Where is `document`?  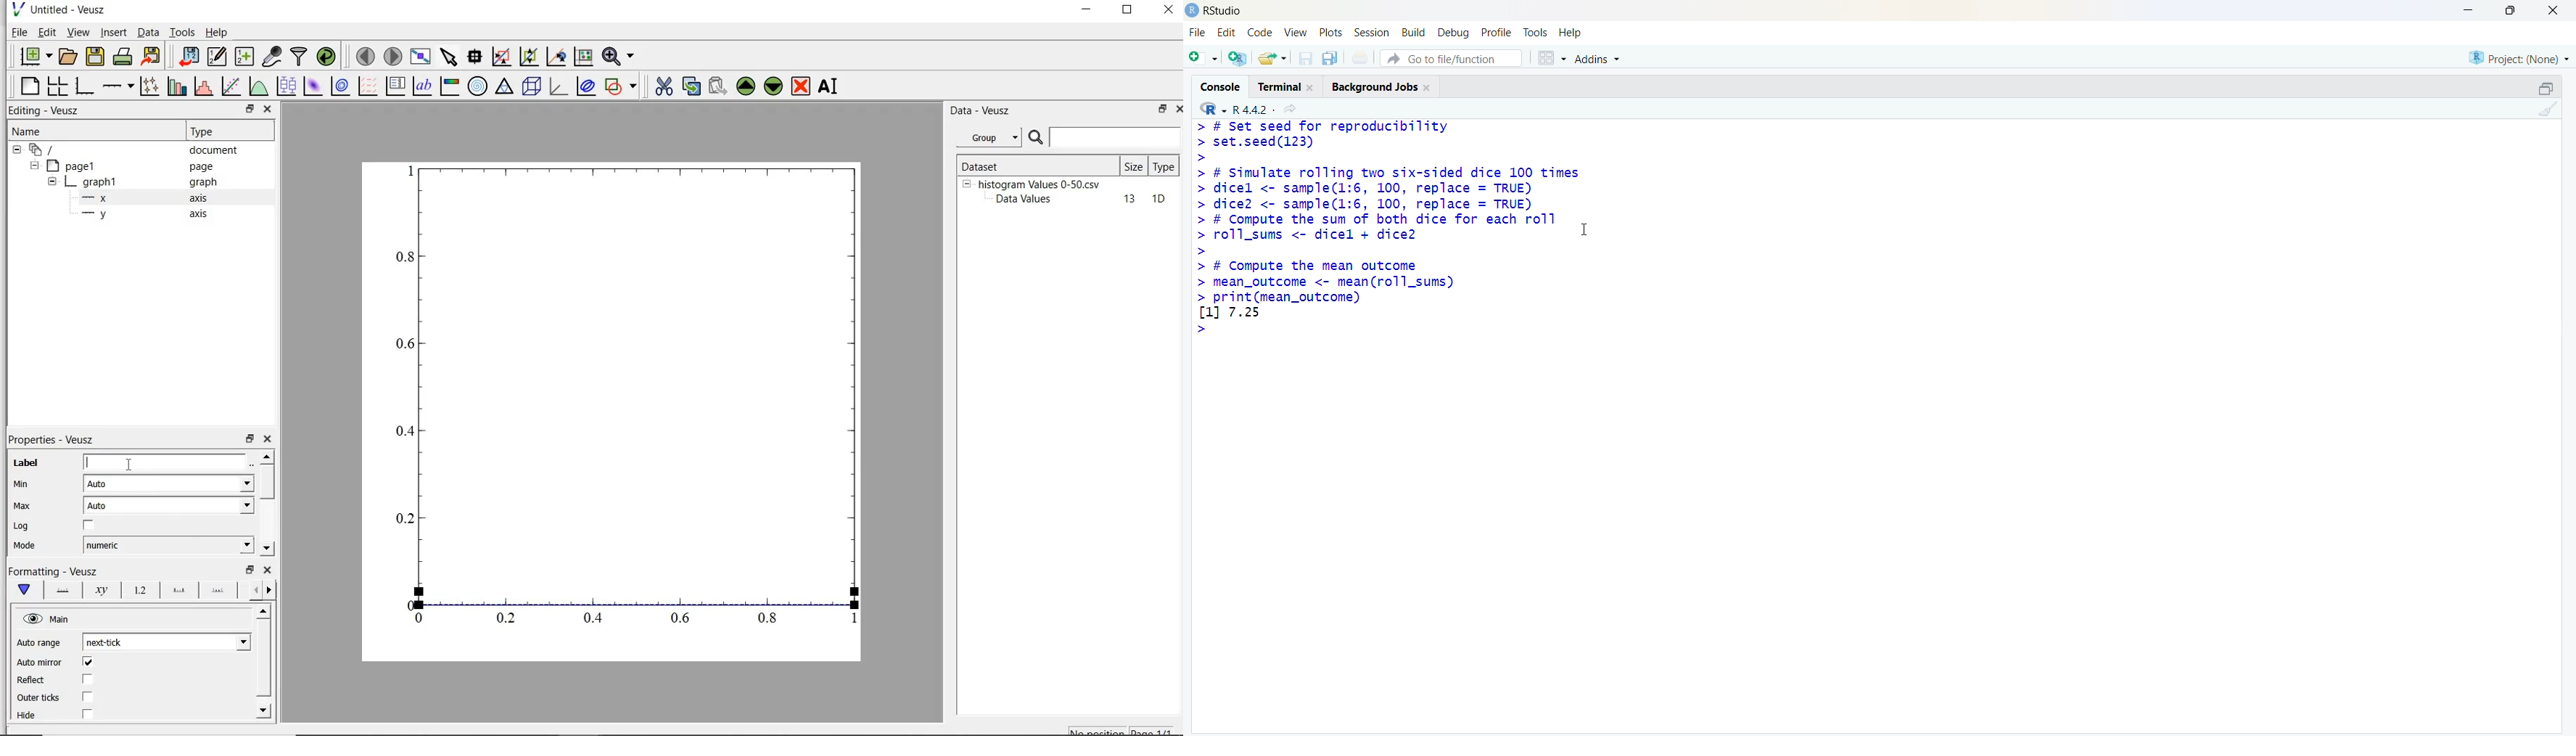
document is located at coordinates (214, 152).